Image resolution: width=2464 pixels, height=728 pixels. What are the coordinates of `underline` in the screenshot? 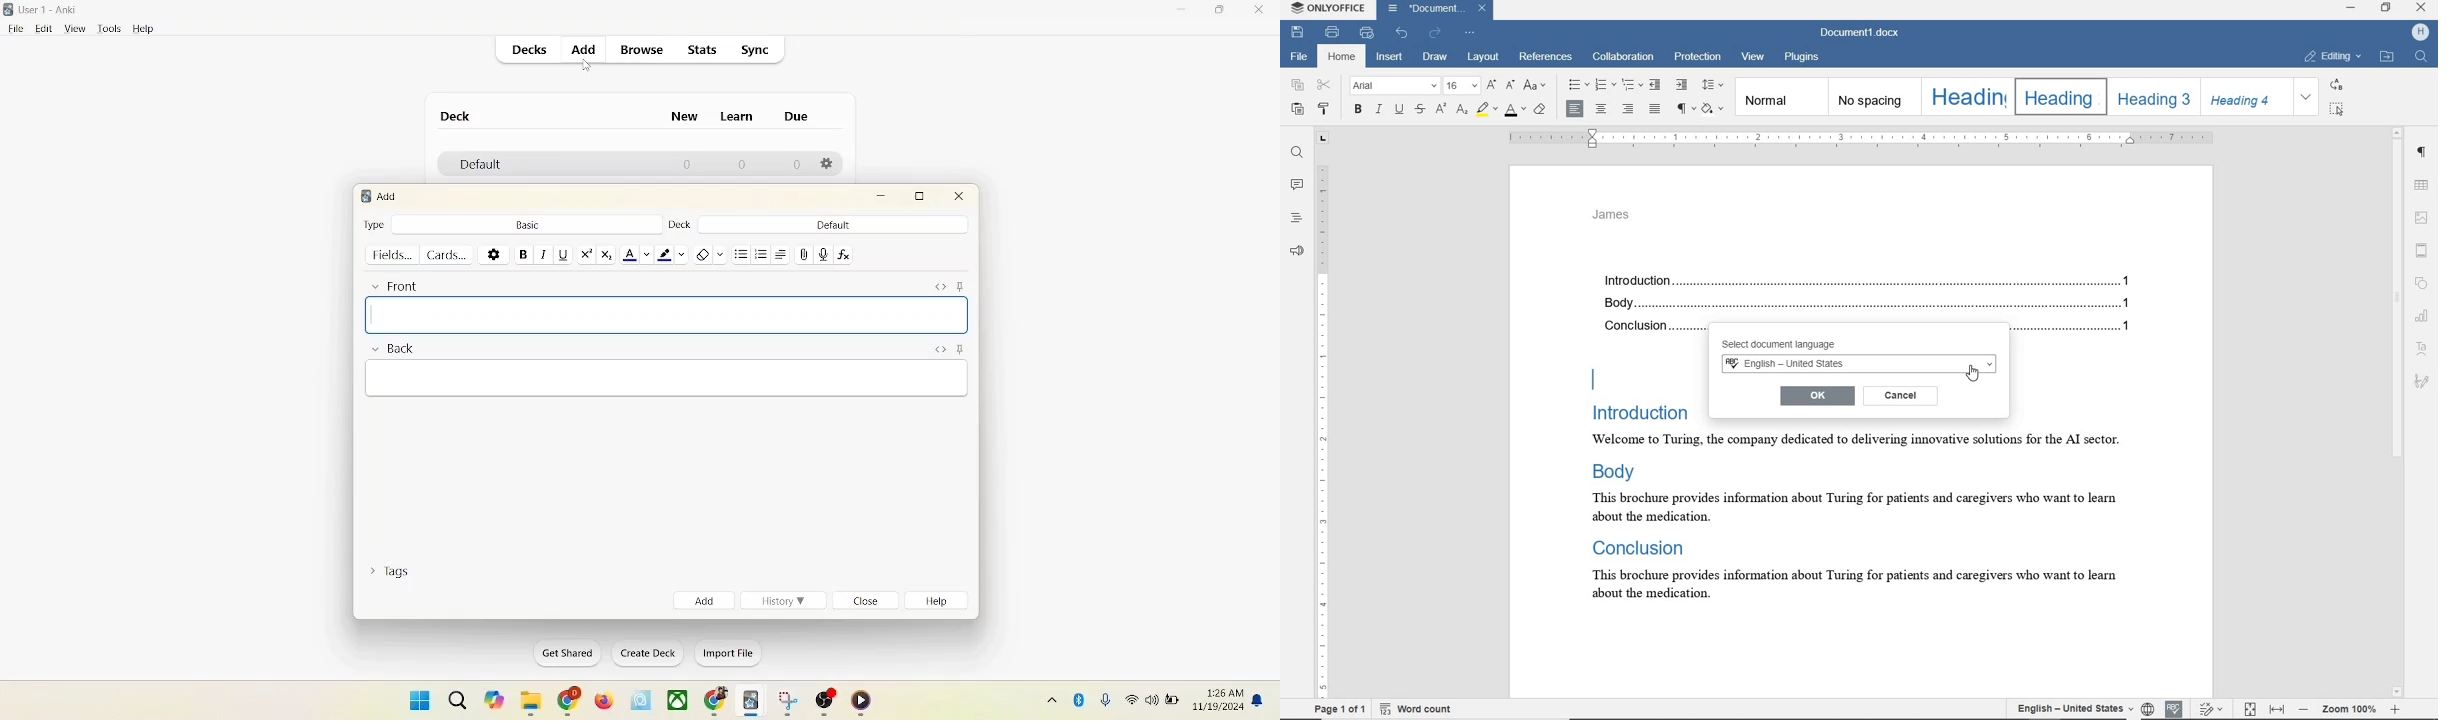 It's located at (562, 254).